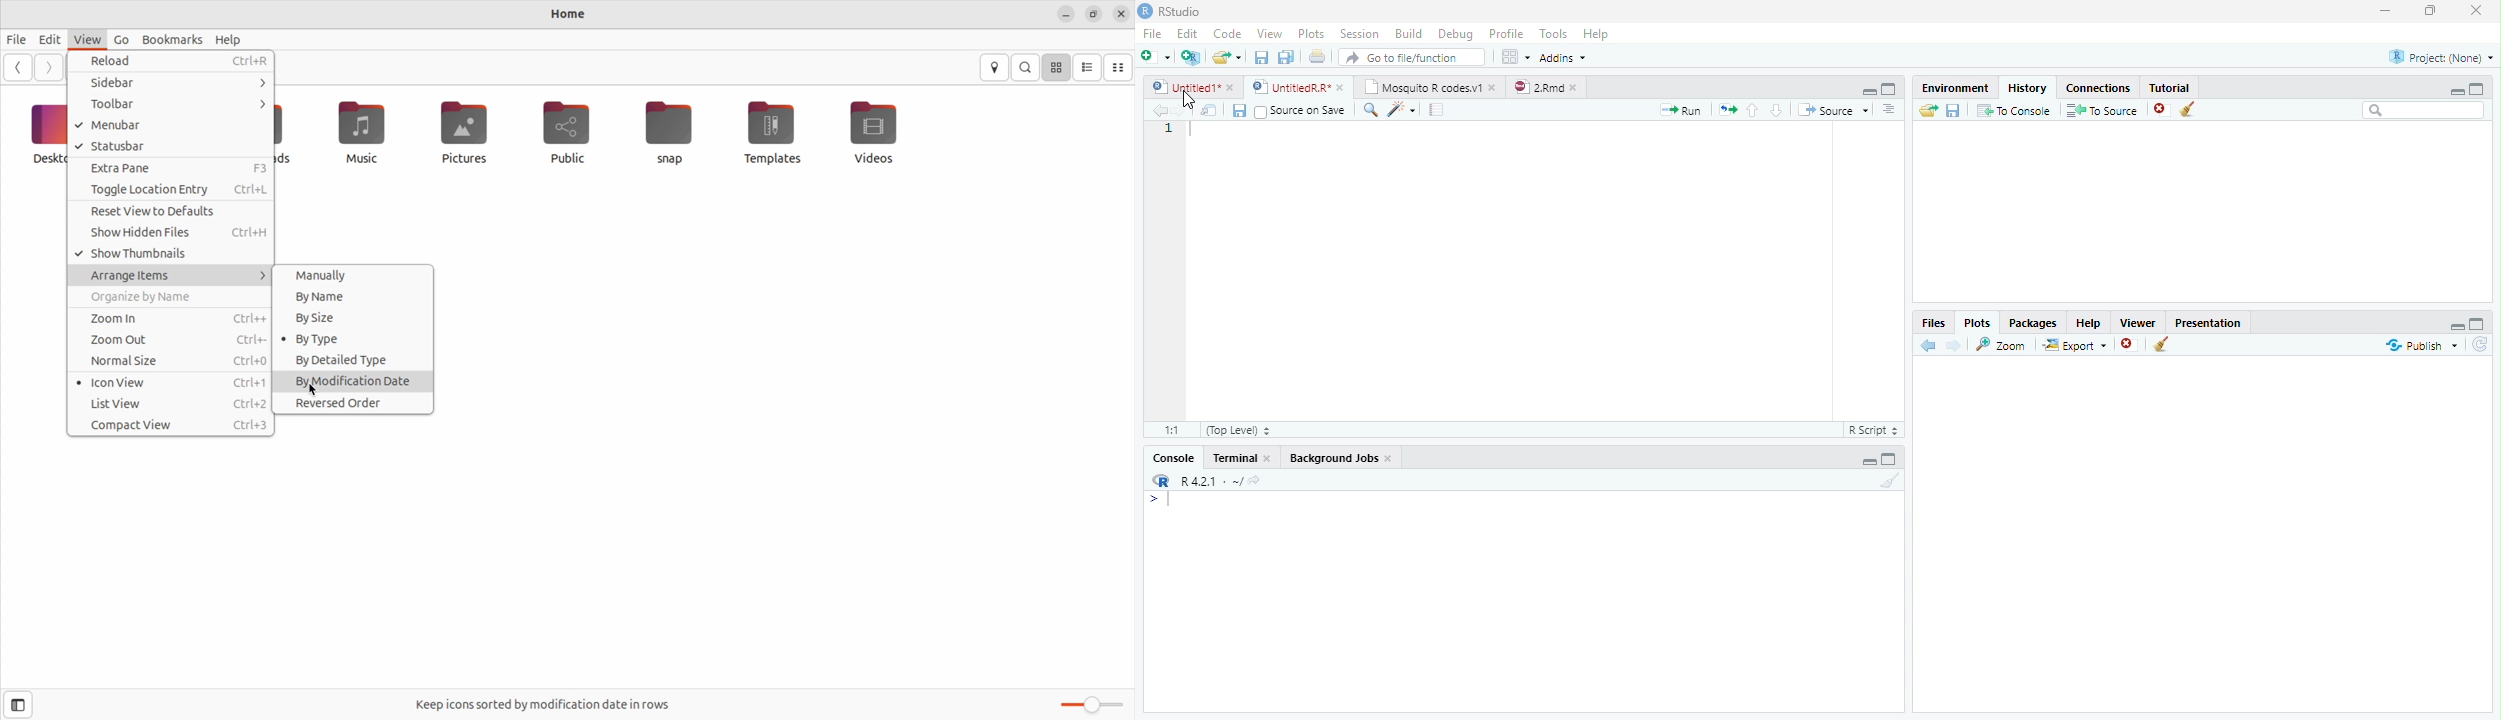 This screenshot has height=728, width=2520. What do you see at coordinates (2137, 321) in the screenshot?
I see `Viewer` at bounding box center [2137, 321].